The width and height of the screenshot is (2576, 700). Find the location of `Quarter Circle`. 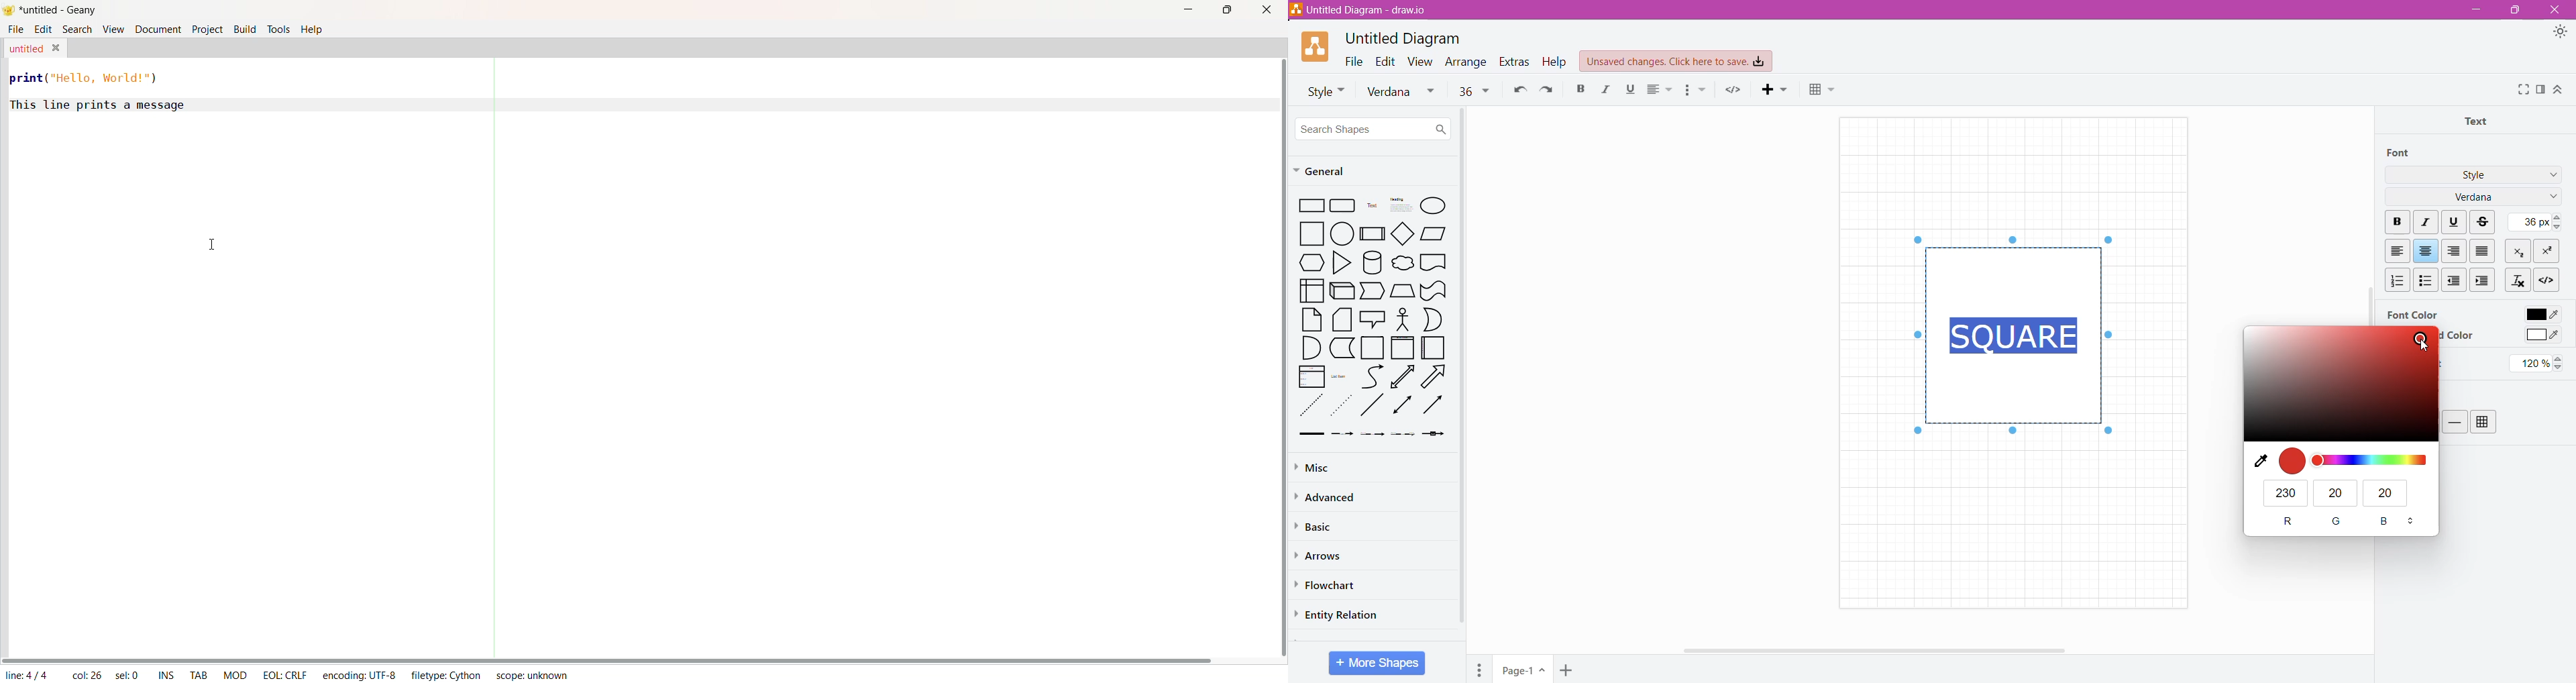

Quarter Circle is located at coordinates (1309, 347).